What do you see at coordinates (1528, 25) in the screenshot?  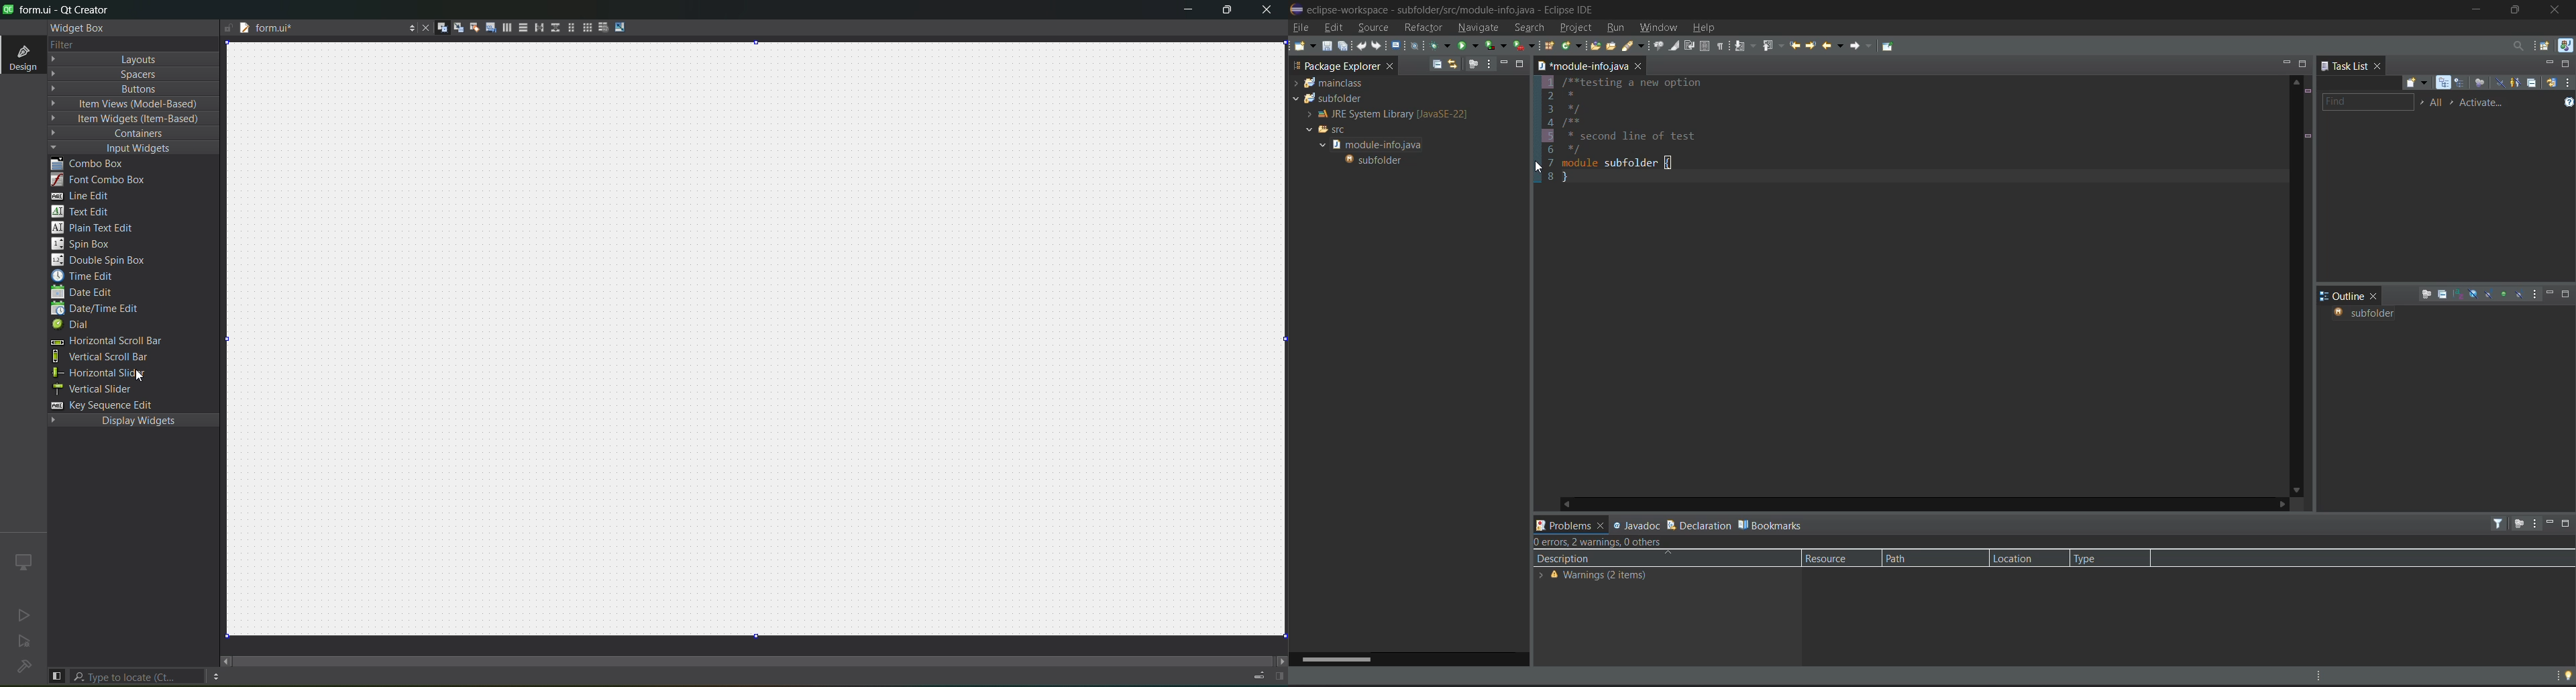 I see `search` at bounding box center [1528, 25].